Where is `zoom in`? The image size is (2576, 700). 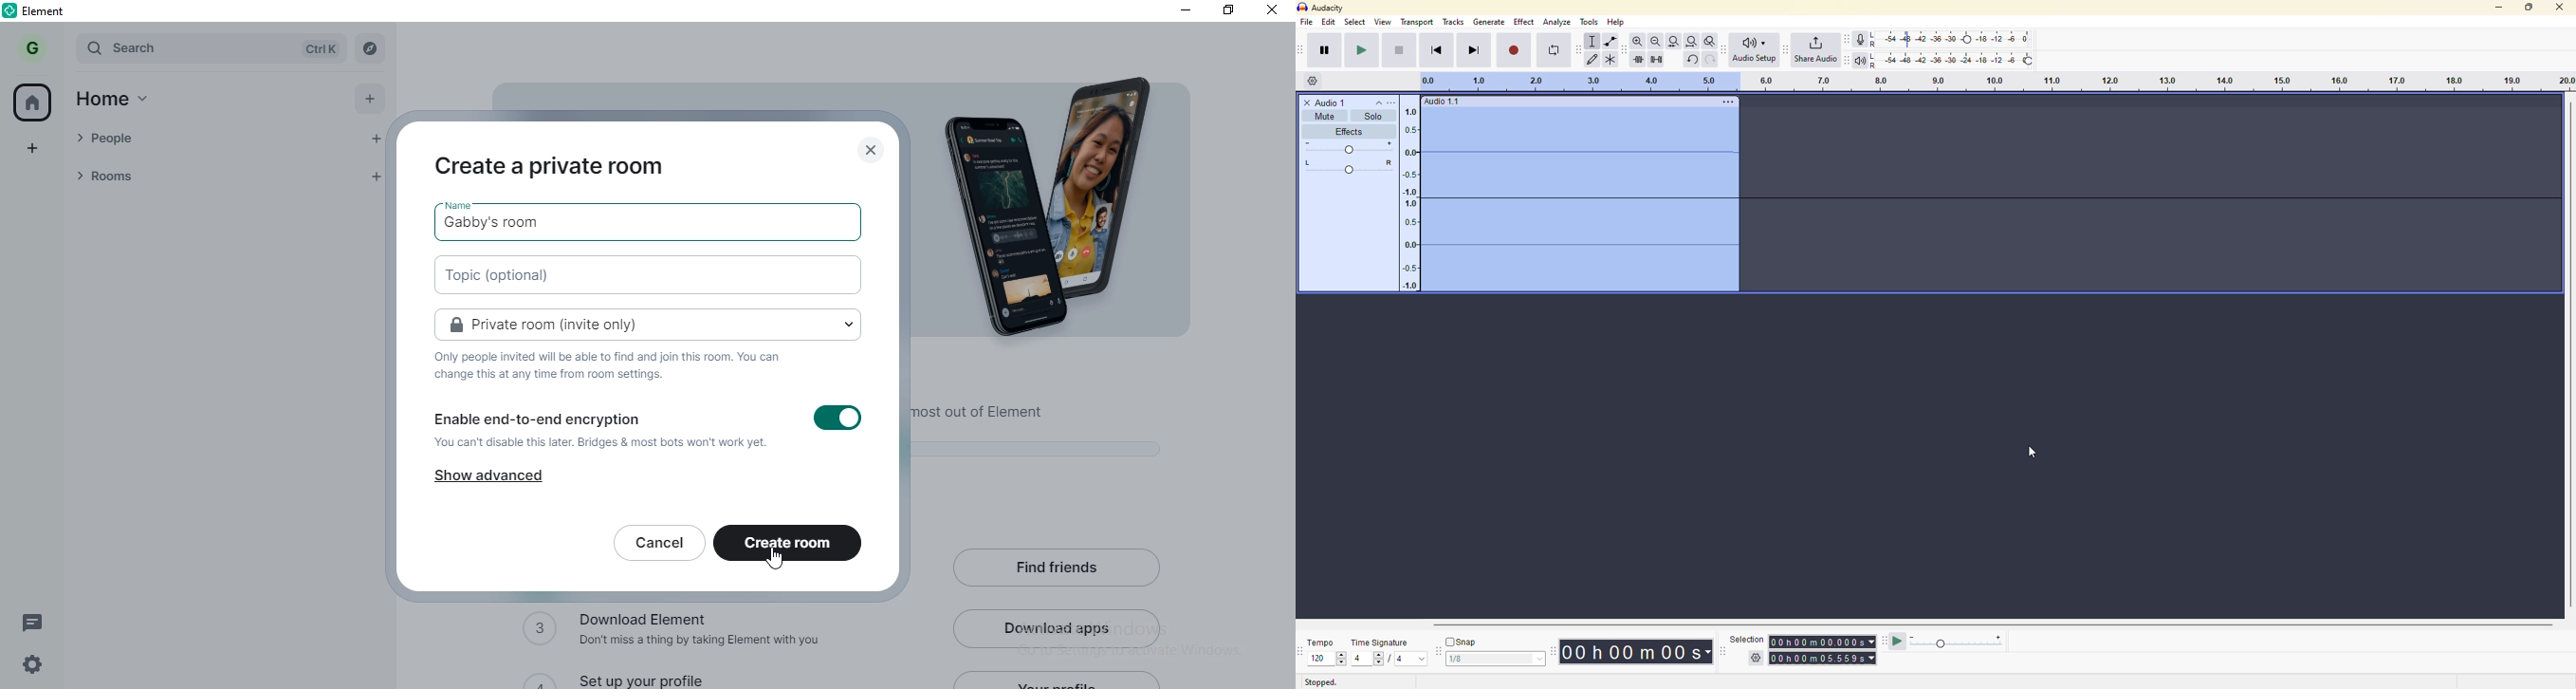
zoom in is located at coordinates (1635, 41).